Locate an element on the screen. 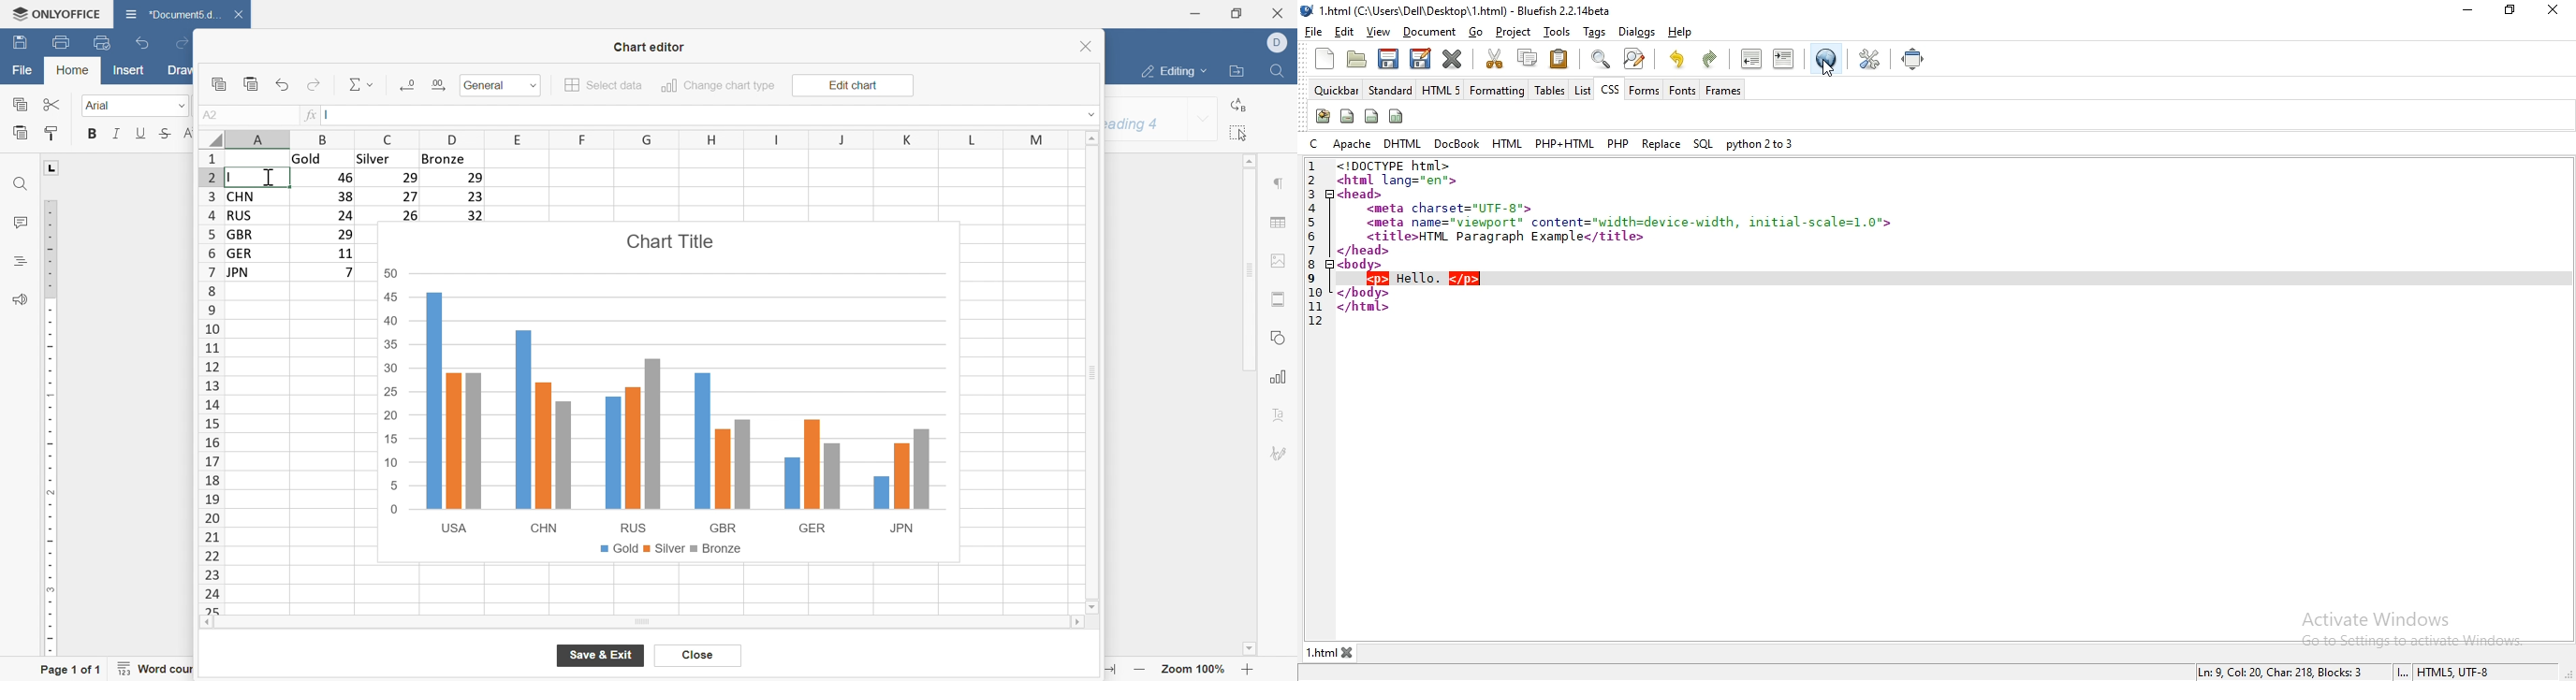  copy is located at coordinates (1526, 57).